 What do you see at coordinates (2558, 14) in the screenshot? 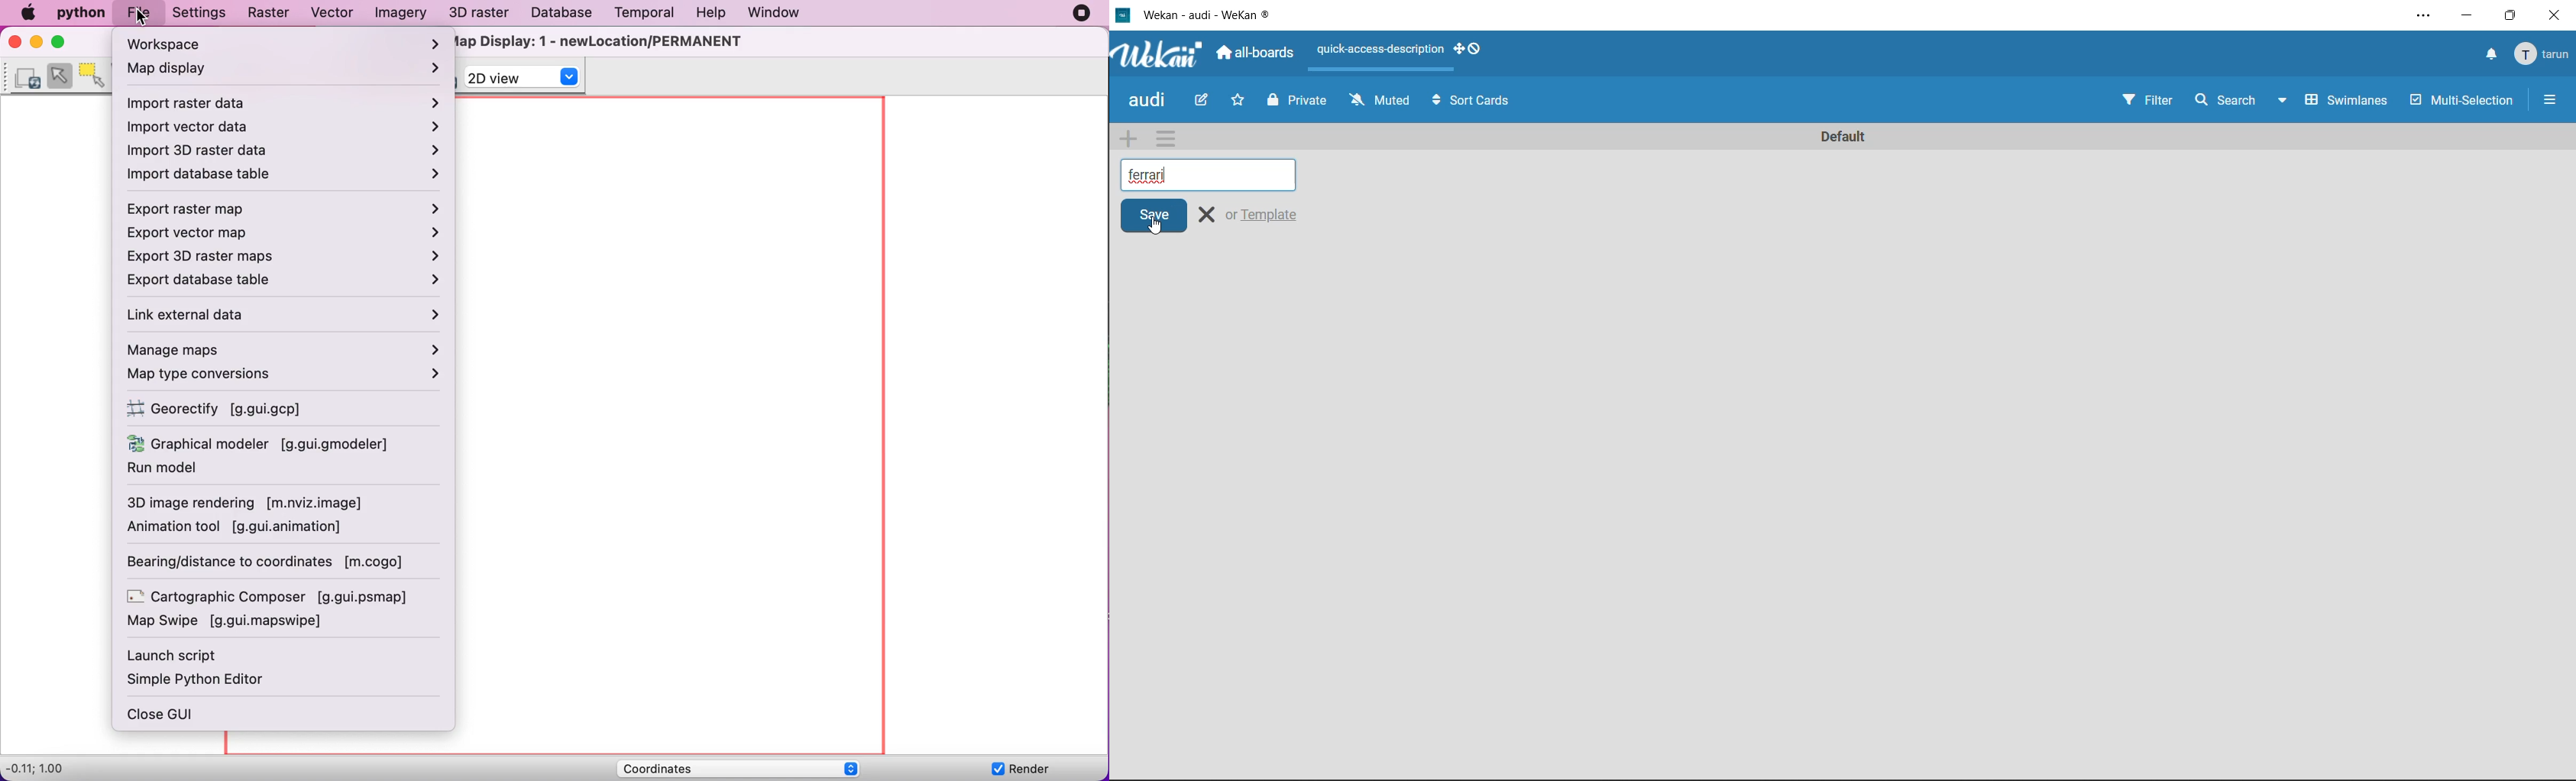
I see `close` at bounding box center [2558, 14].